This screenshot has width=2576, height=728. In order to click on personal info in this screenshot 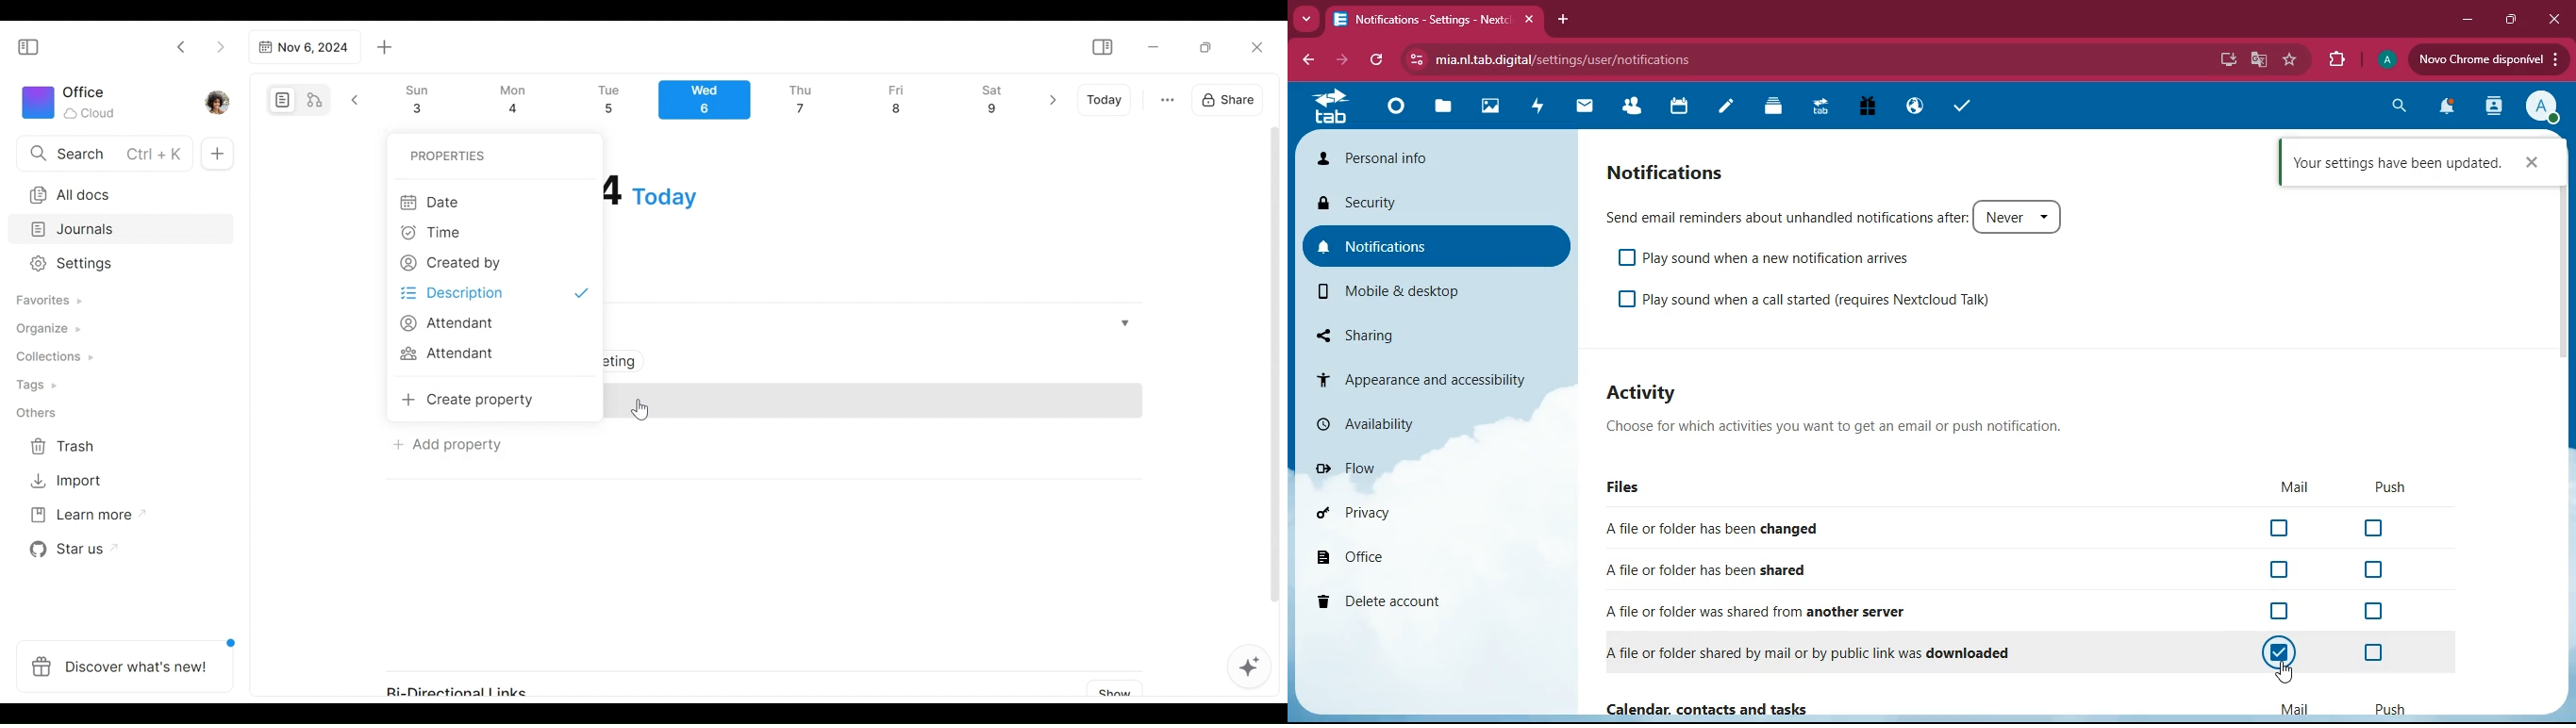, I will do `click(1435, 157)`.